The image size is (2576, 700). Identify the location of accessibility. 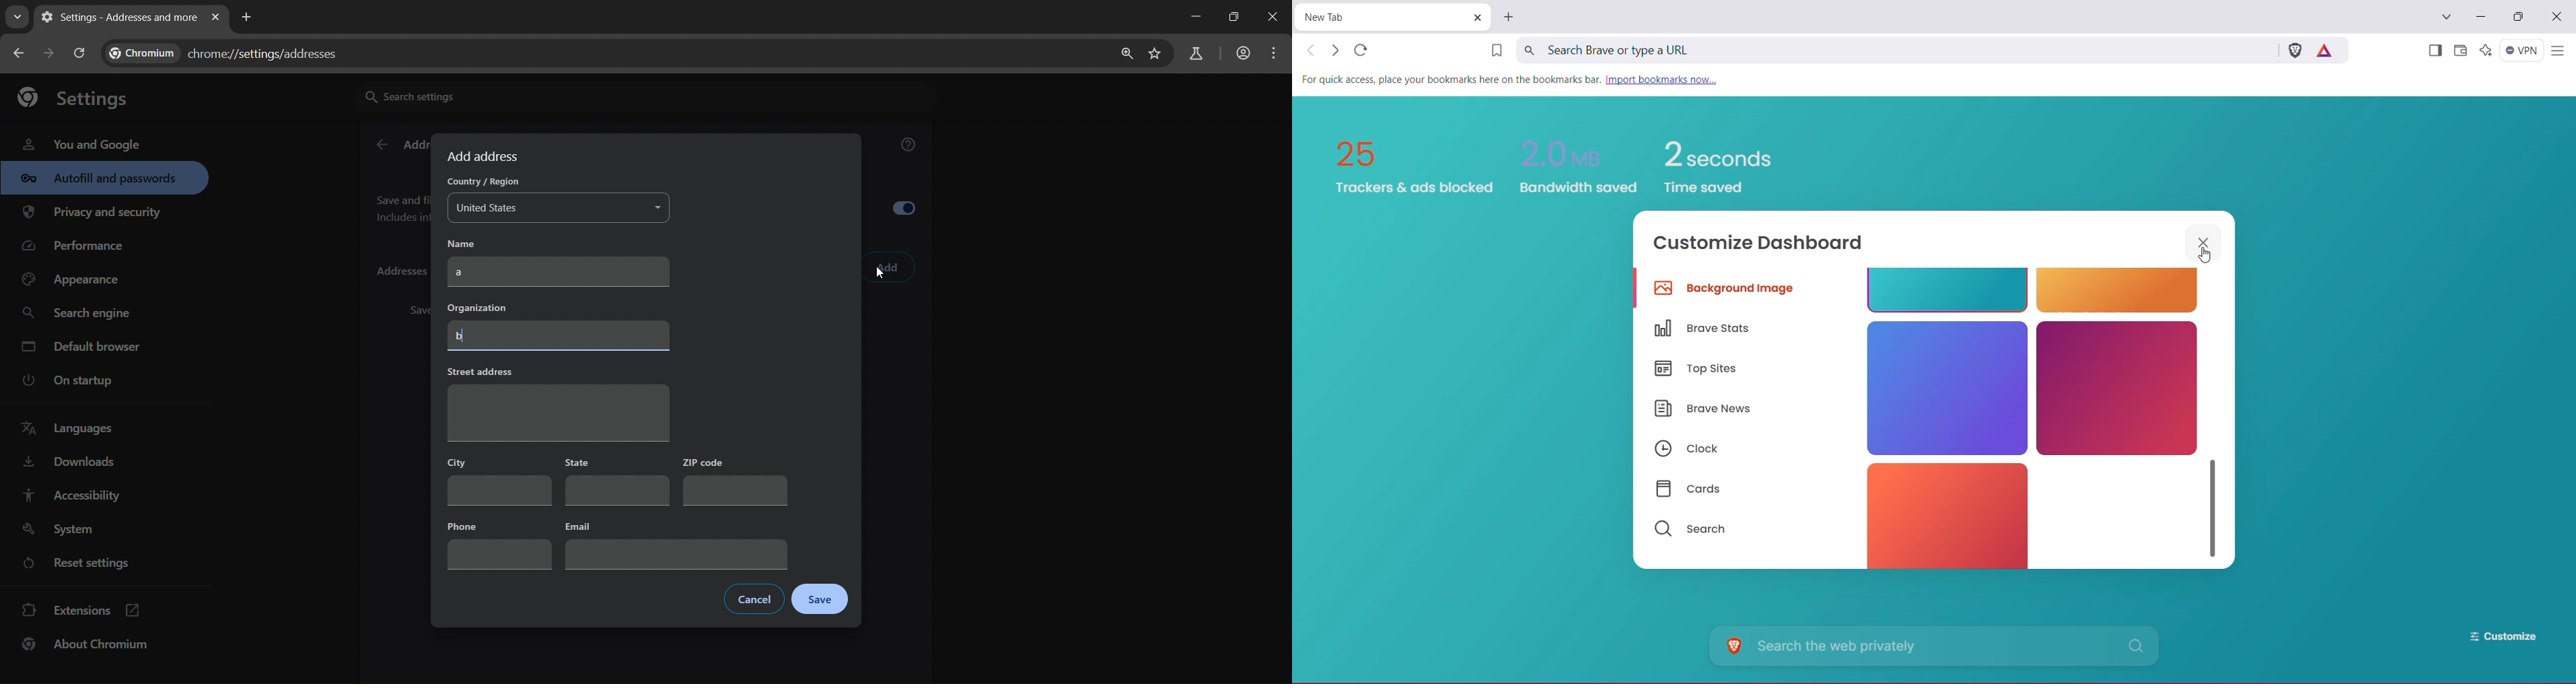
(70, 495).